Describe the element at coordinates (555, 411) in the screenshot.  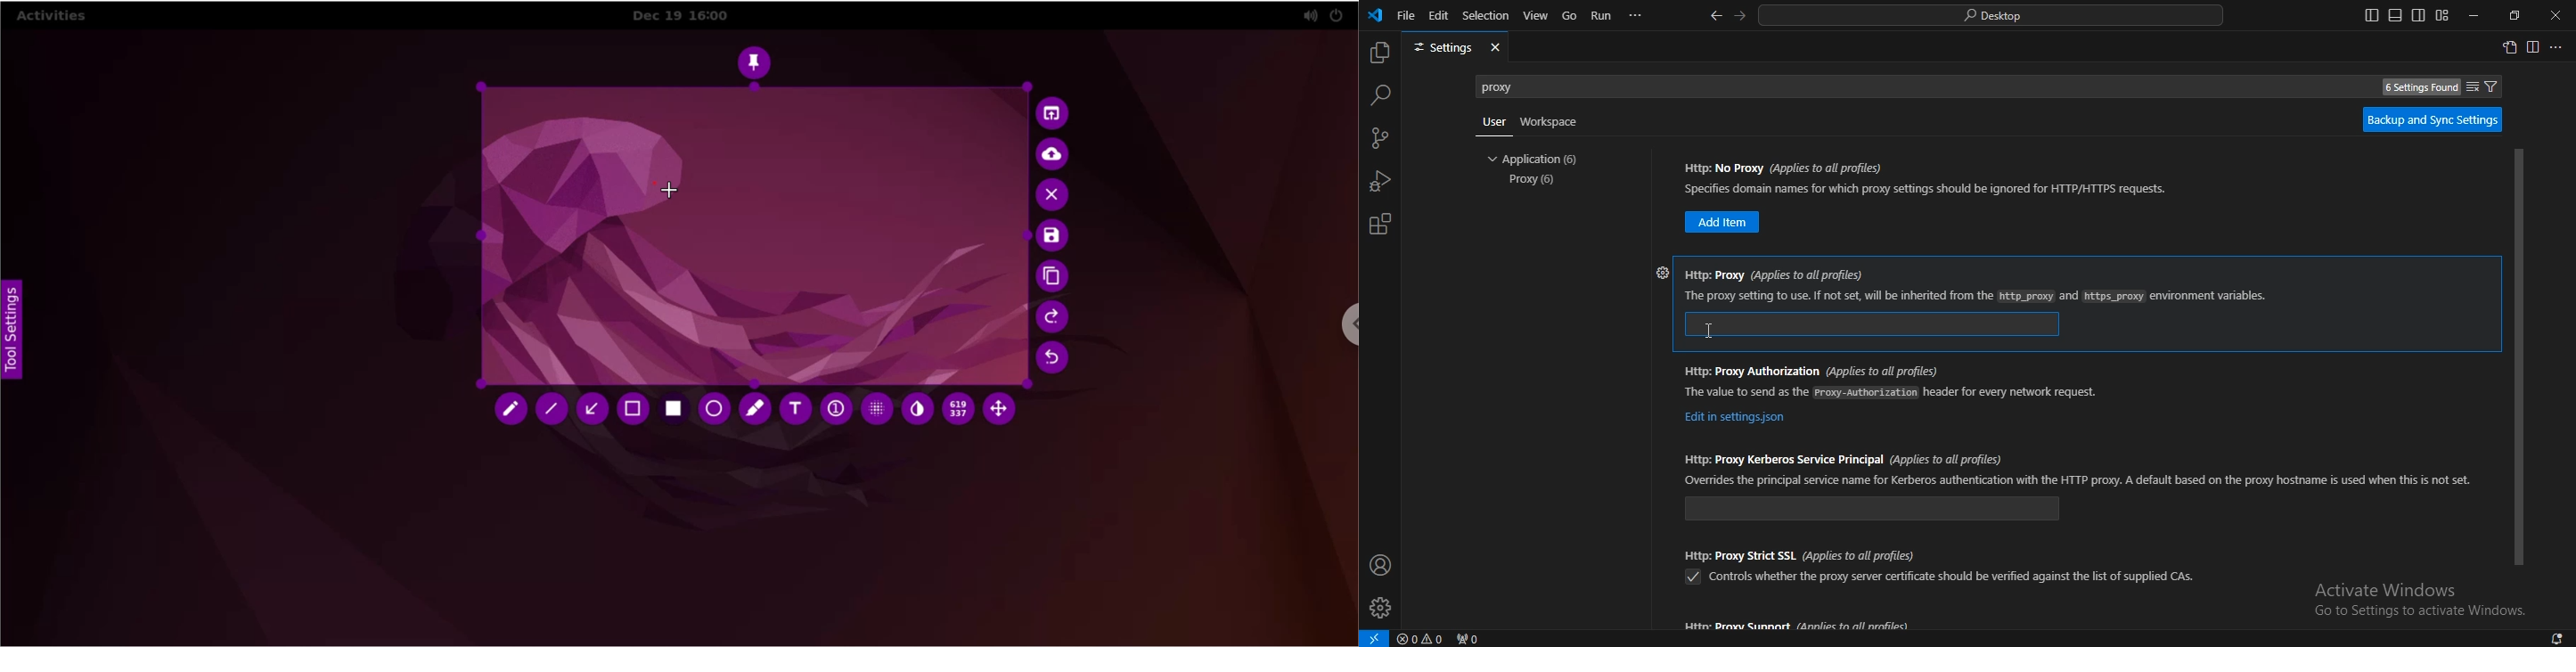
I see `line tool` at that location.